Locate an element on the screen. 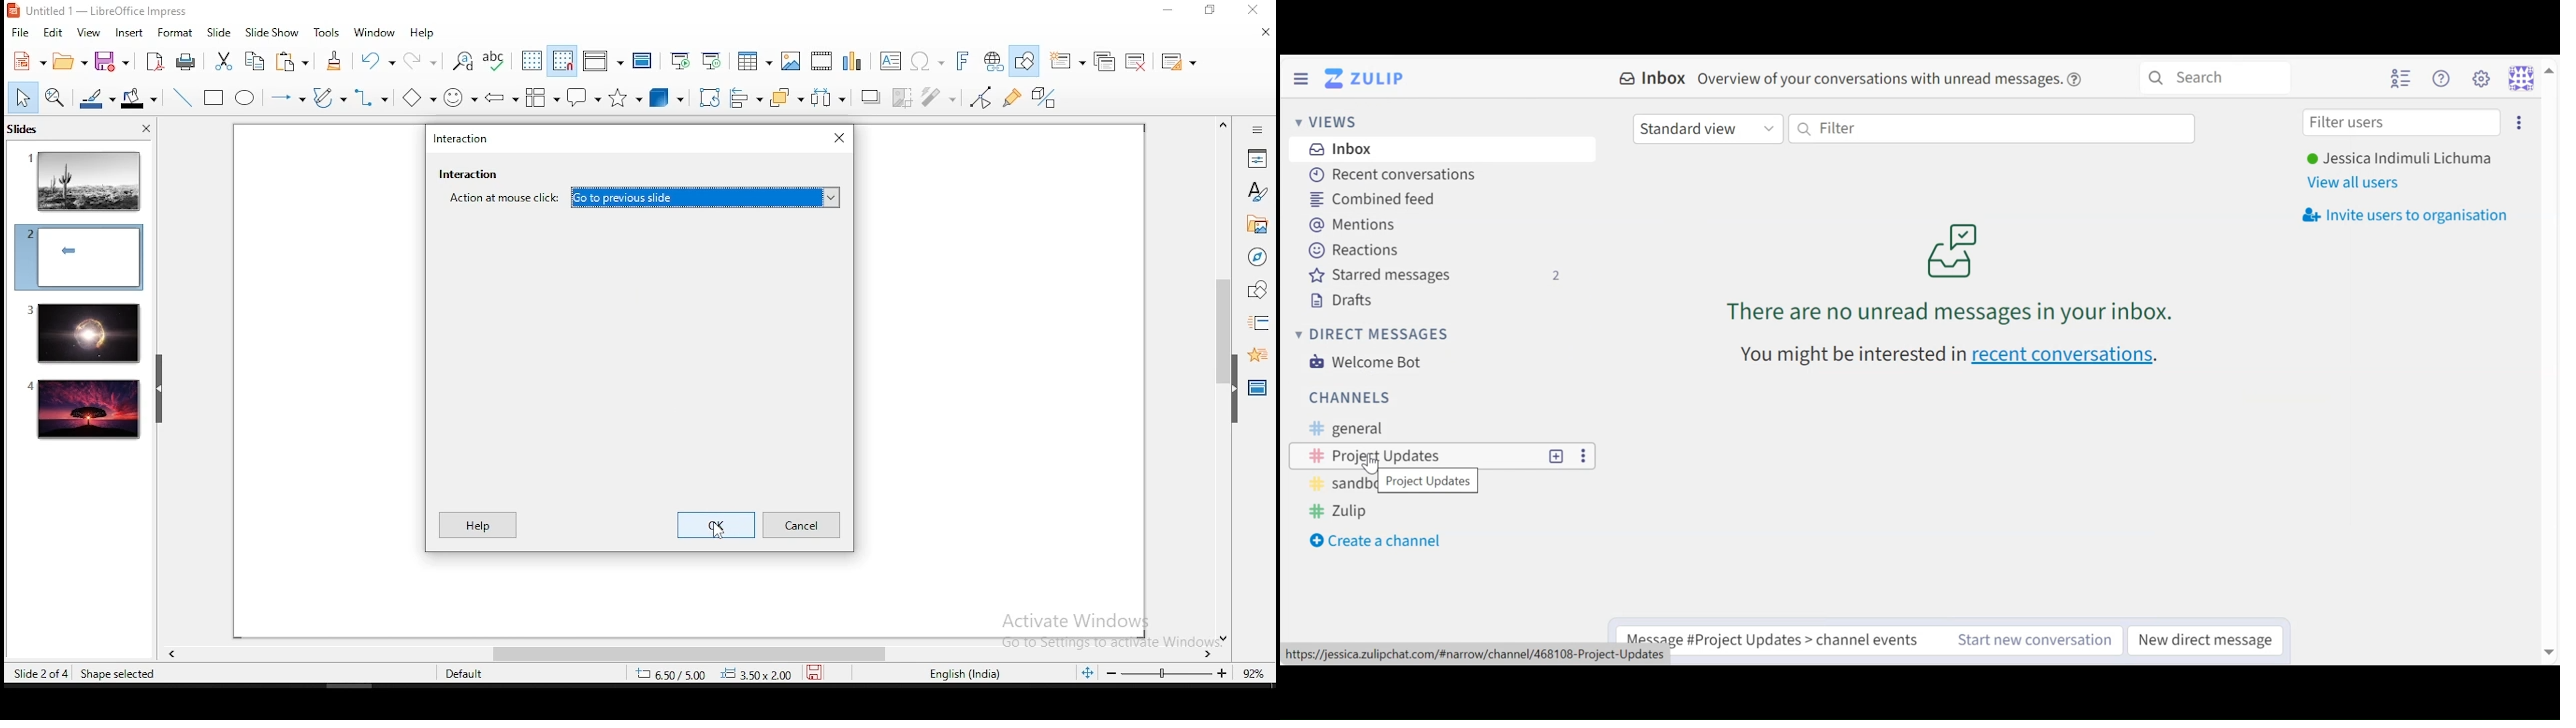 The image size is (2576, 728). export as pdf is located at coordinates (153, 62).